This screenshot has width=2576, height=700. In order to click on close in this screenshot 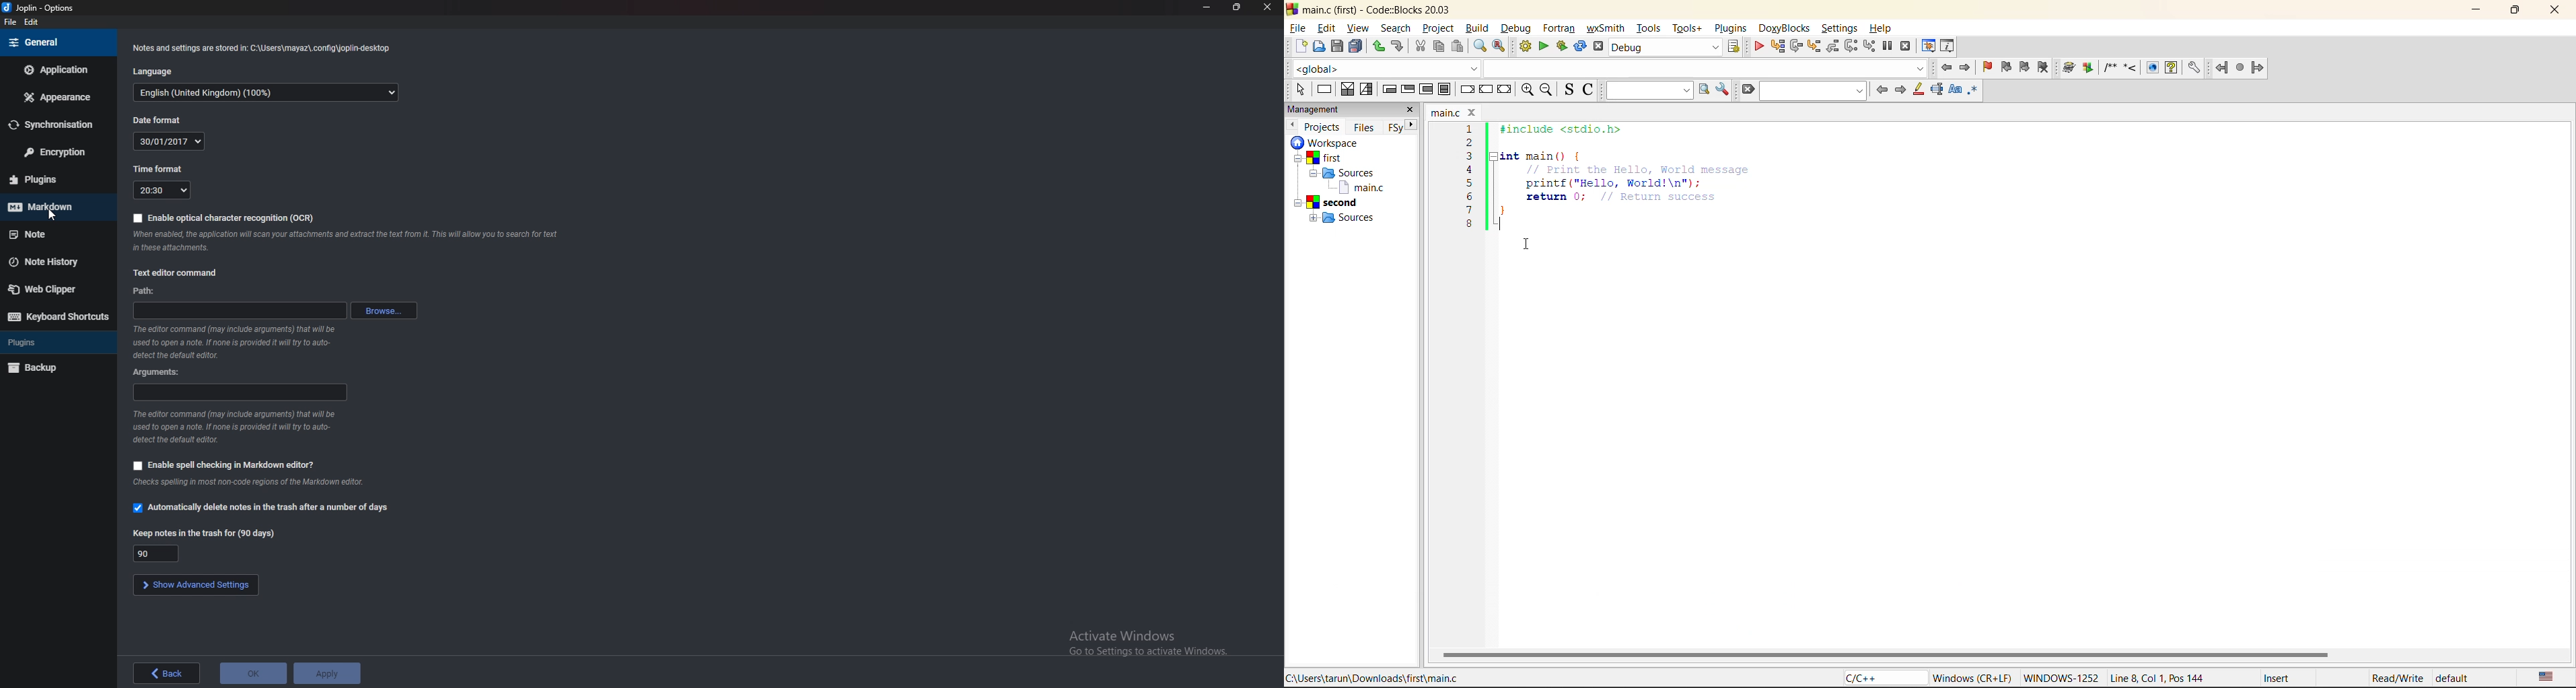, I will do `click(2553, 10)`.